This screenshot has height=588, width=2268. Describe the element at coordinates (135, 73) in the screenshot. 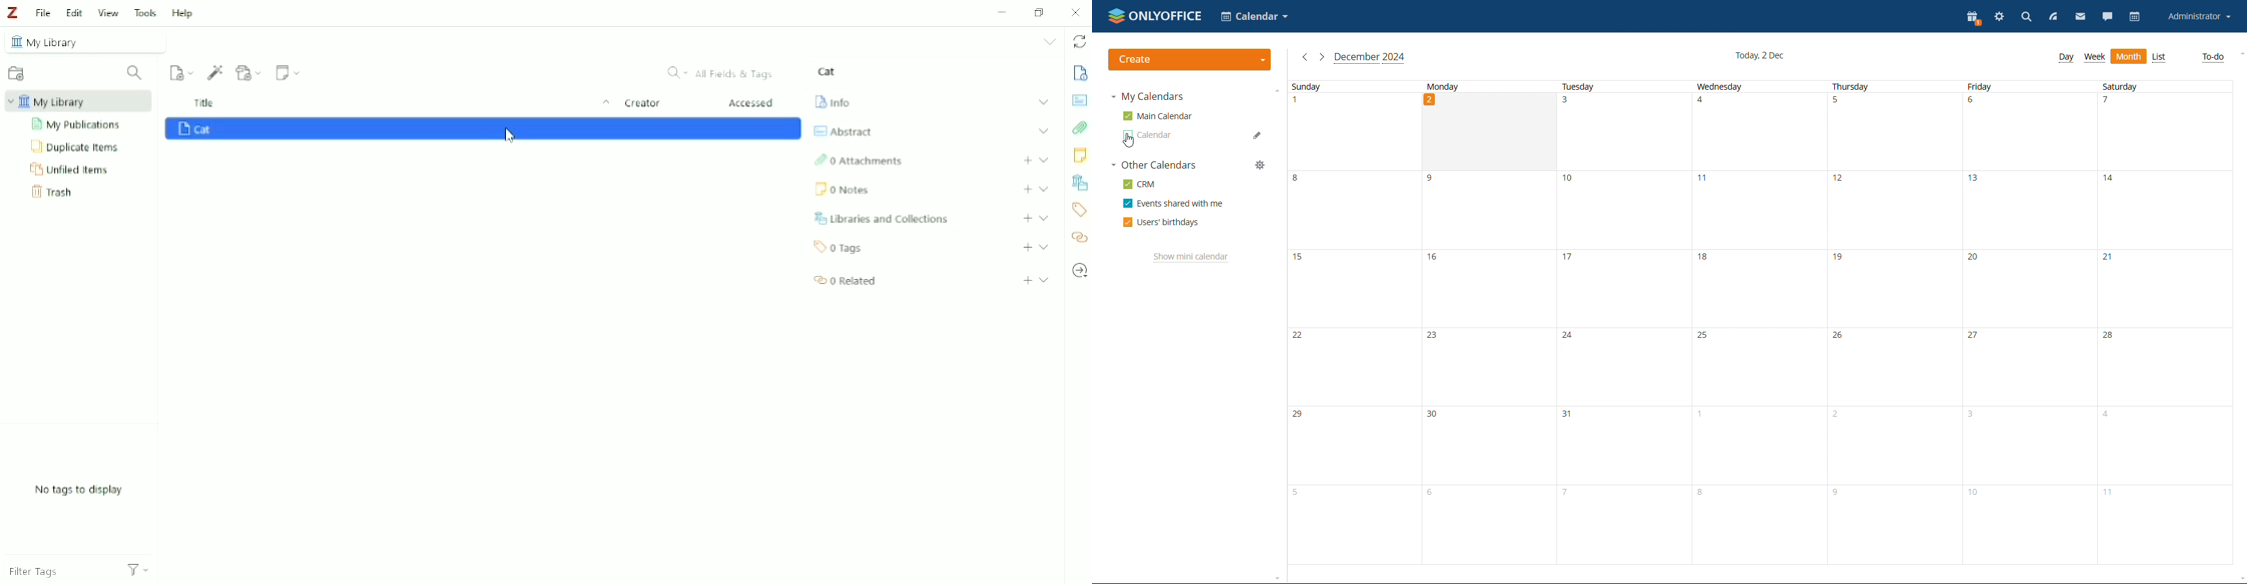

I see `Filter Collections` at that location.